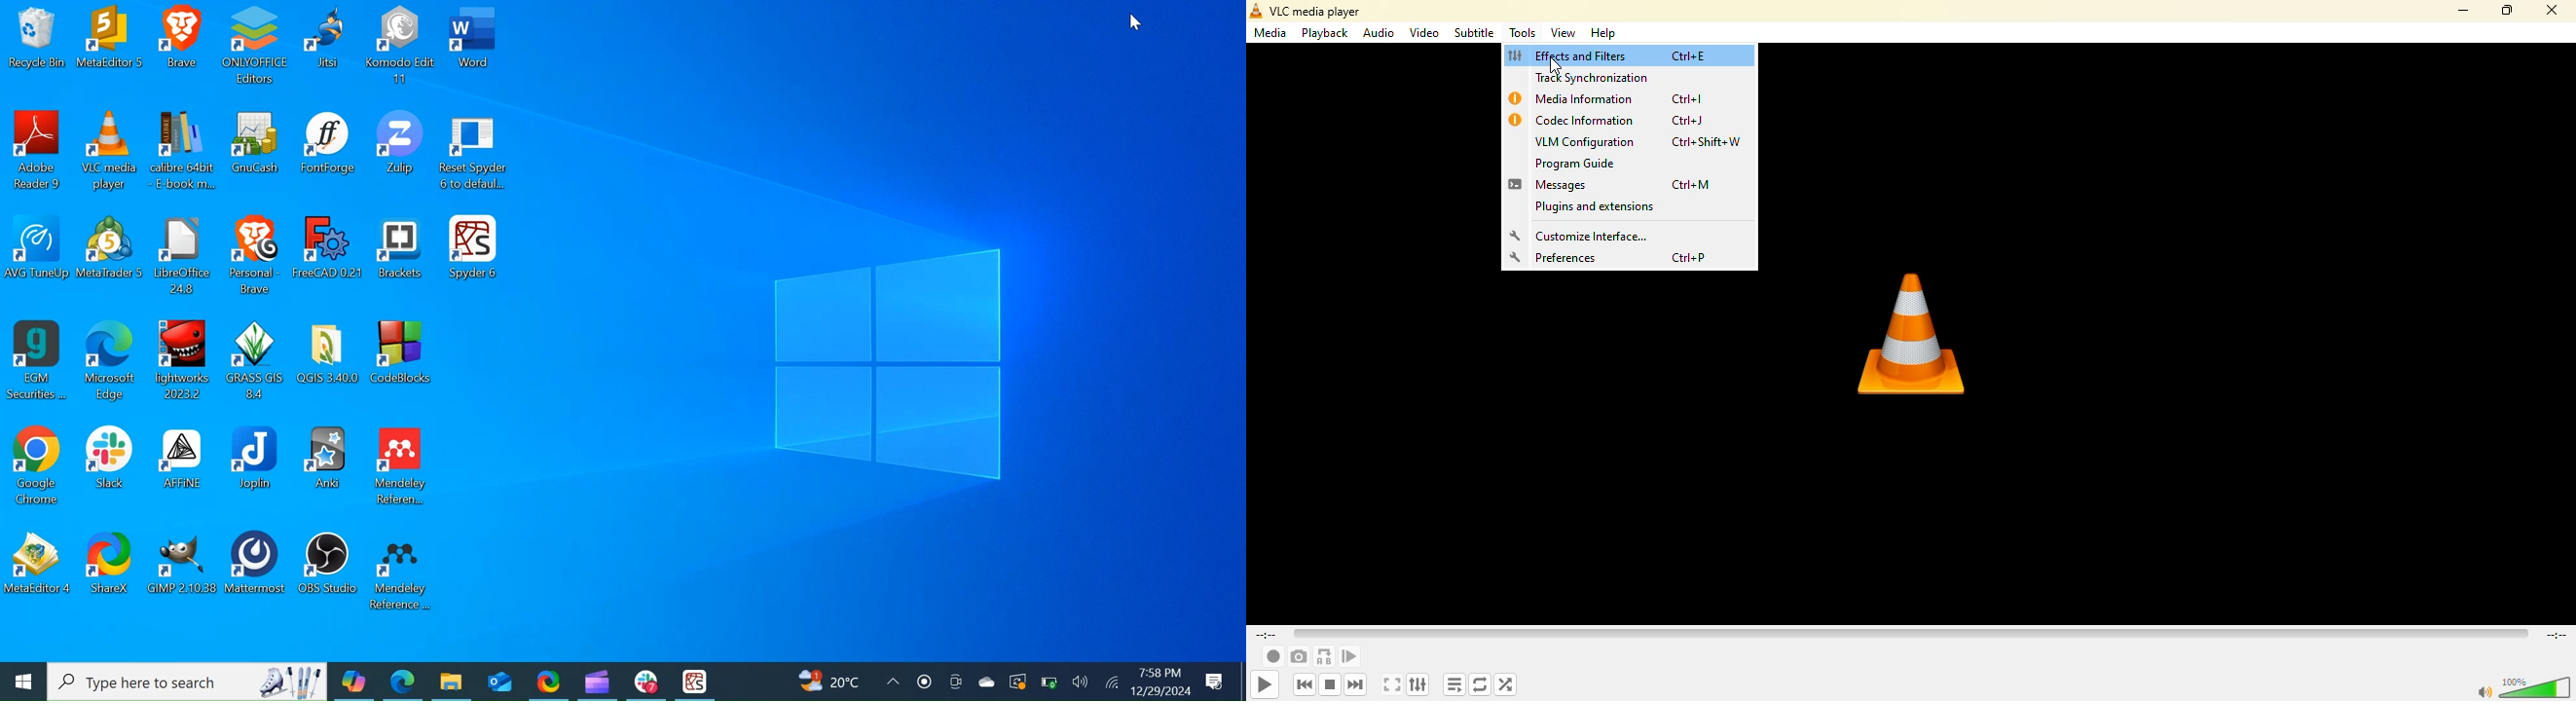  I want to click on media, so click(1271, 32).